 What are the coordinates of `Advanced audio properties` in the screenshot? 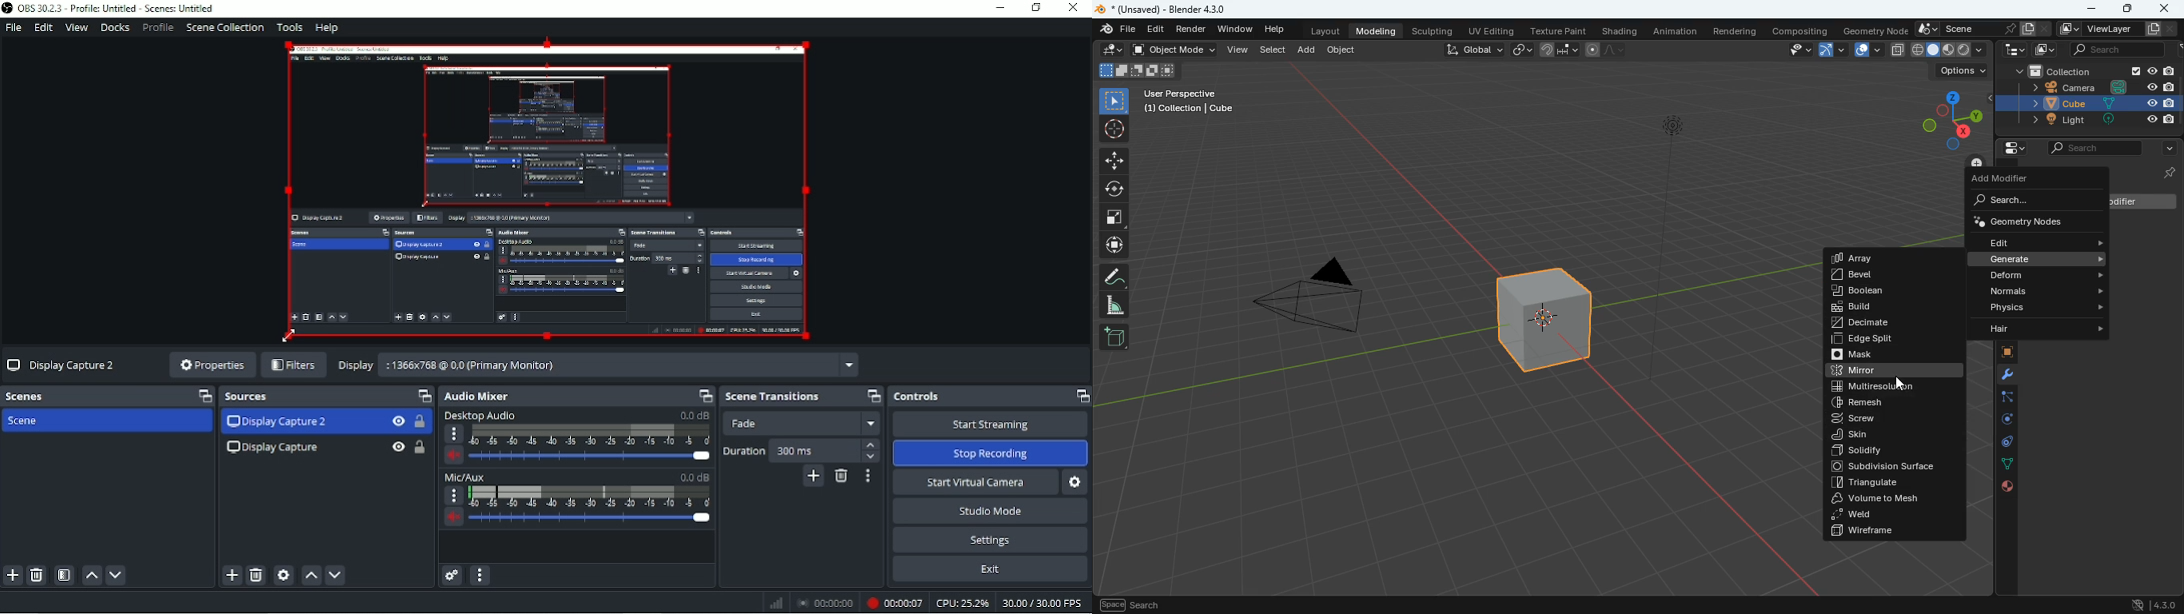 It's located at (451, 575).